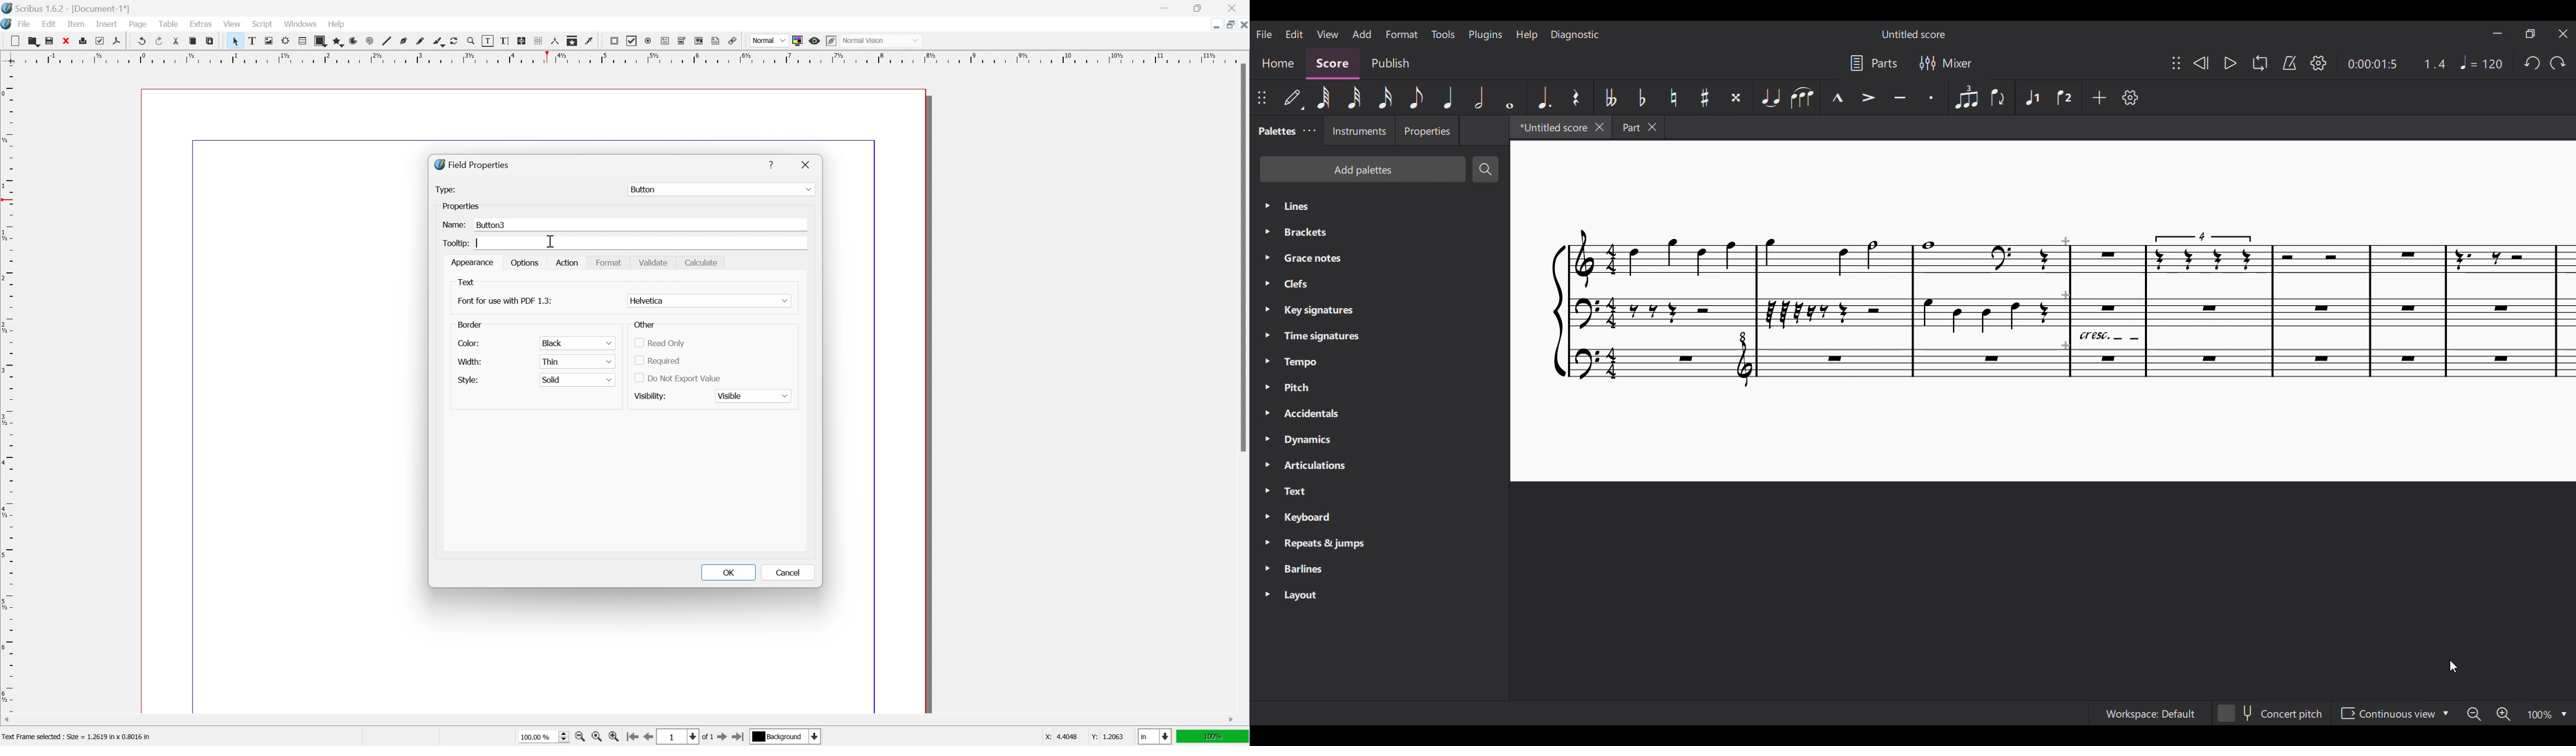 The image size is (2576, 756). I want to click on save as pdf, so click(117, 41).